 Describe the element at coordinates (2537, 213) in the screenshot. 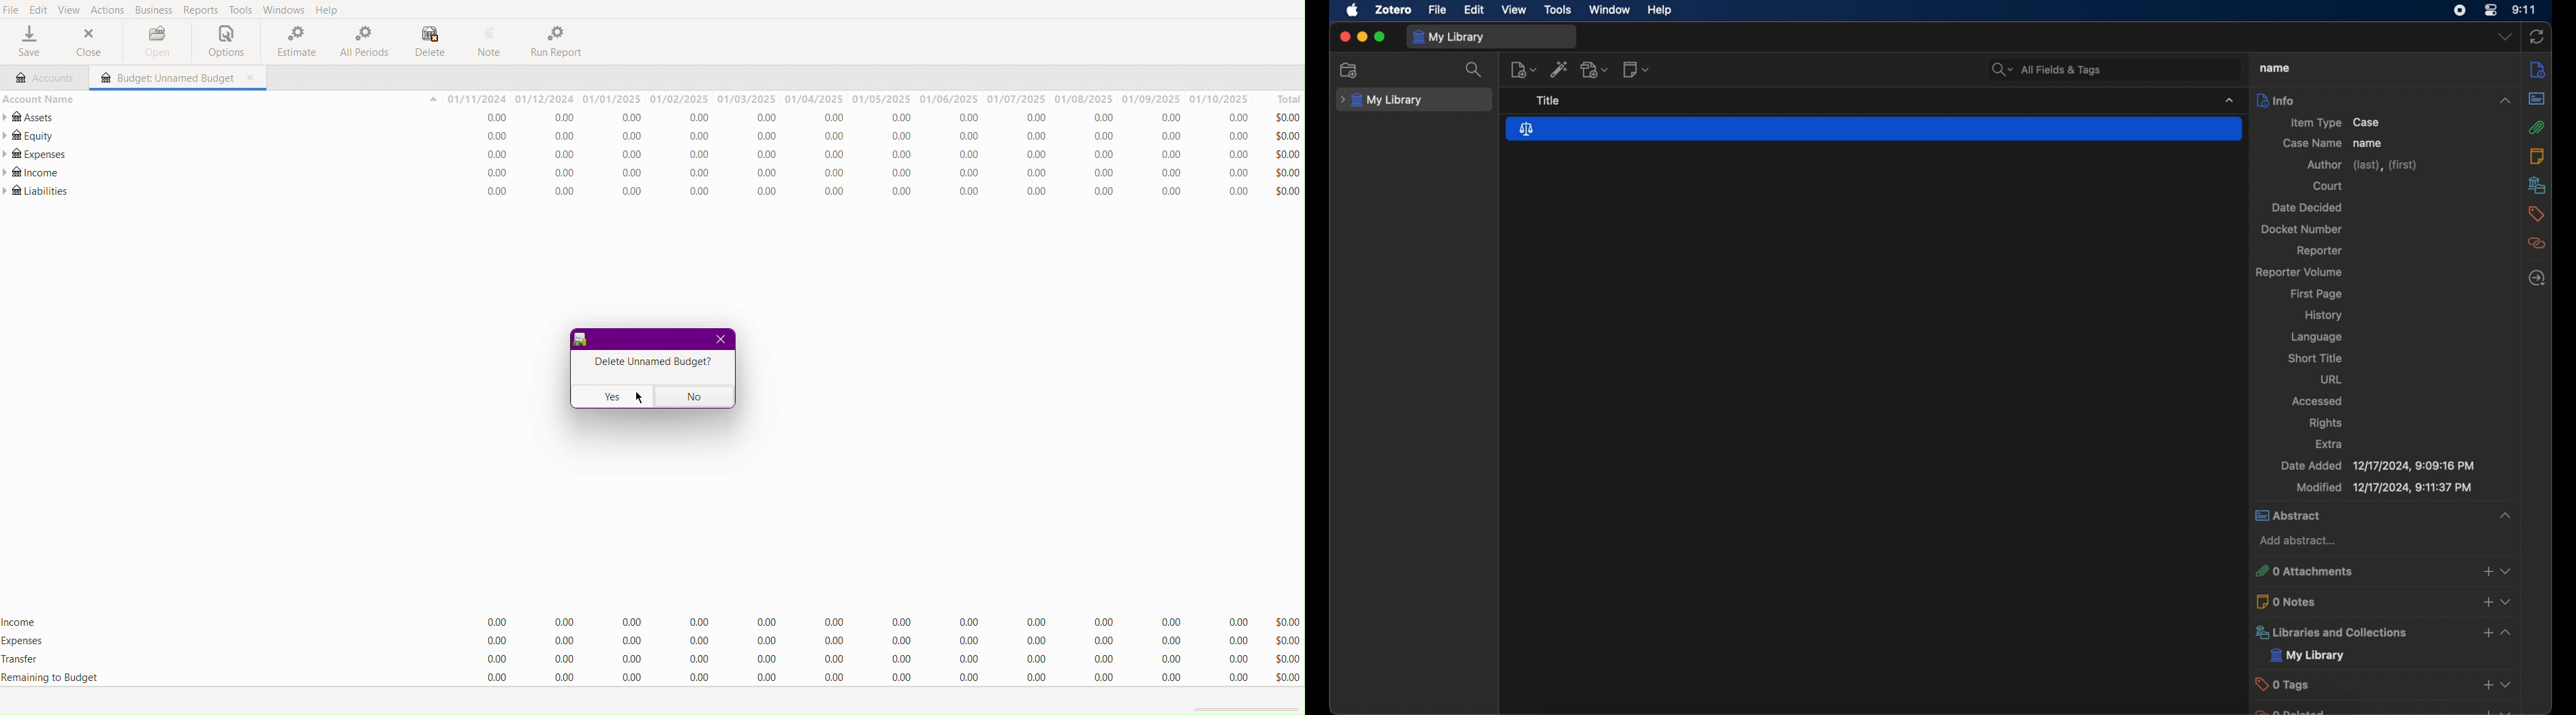

I see `tags` at that location.